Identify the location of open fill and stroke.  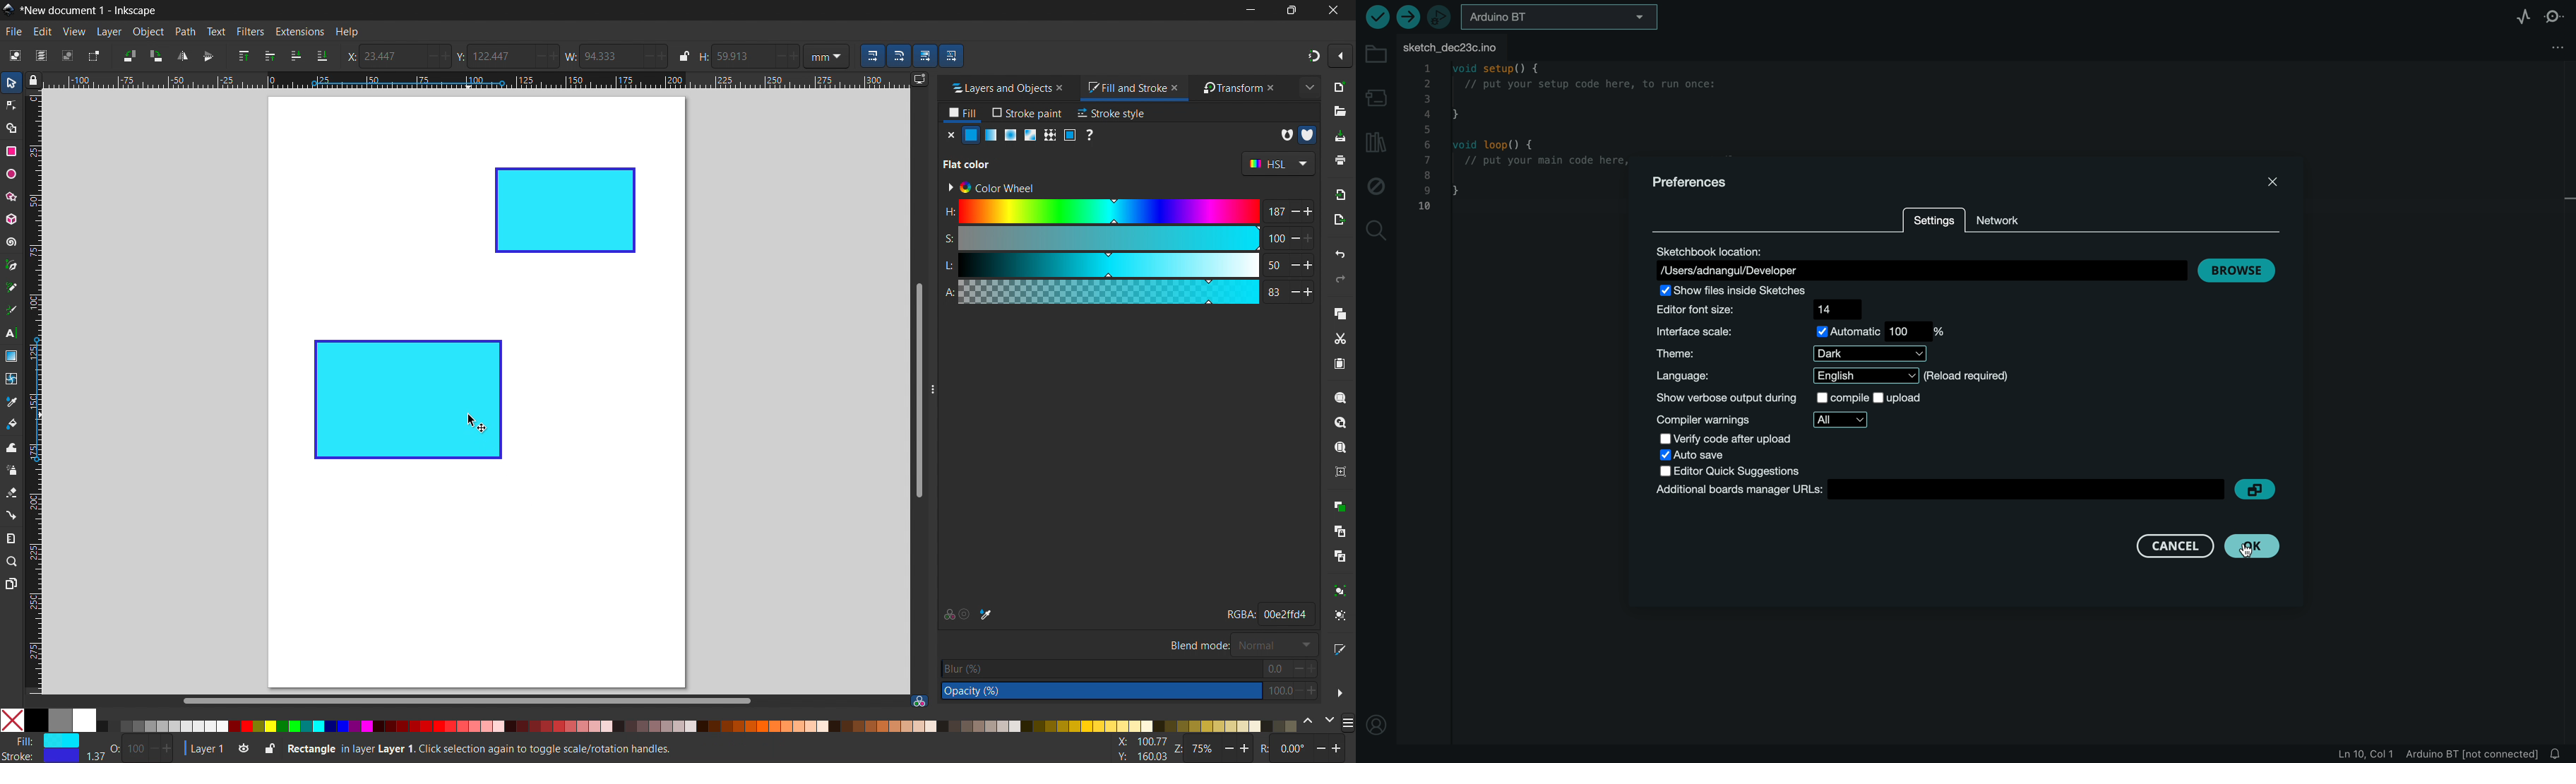
(1341, 649).